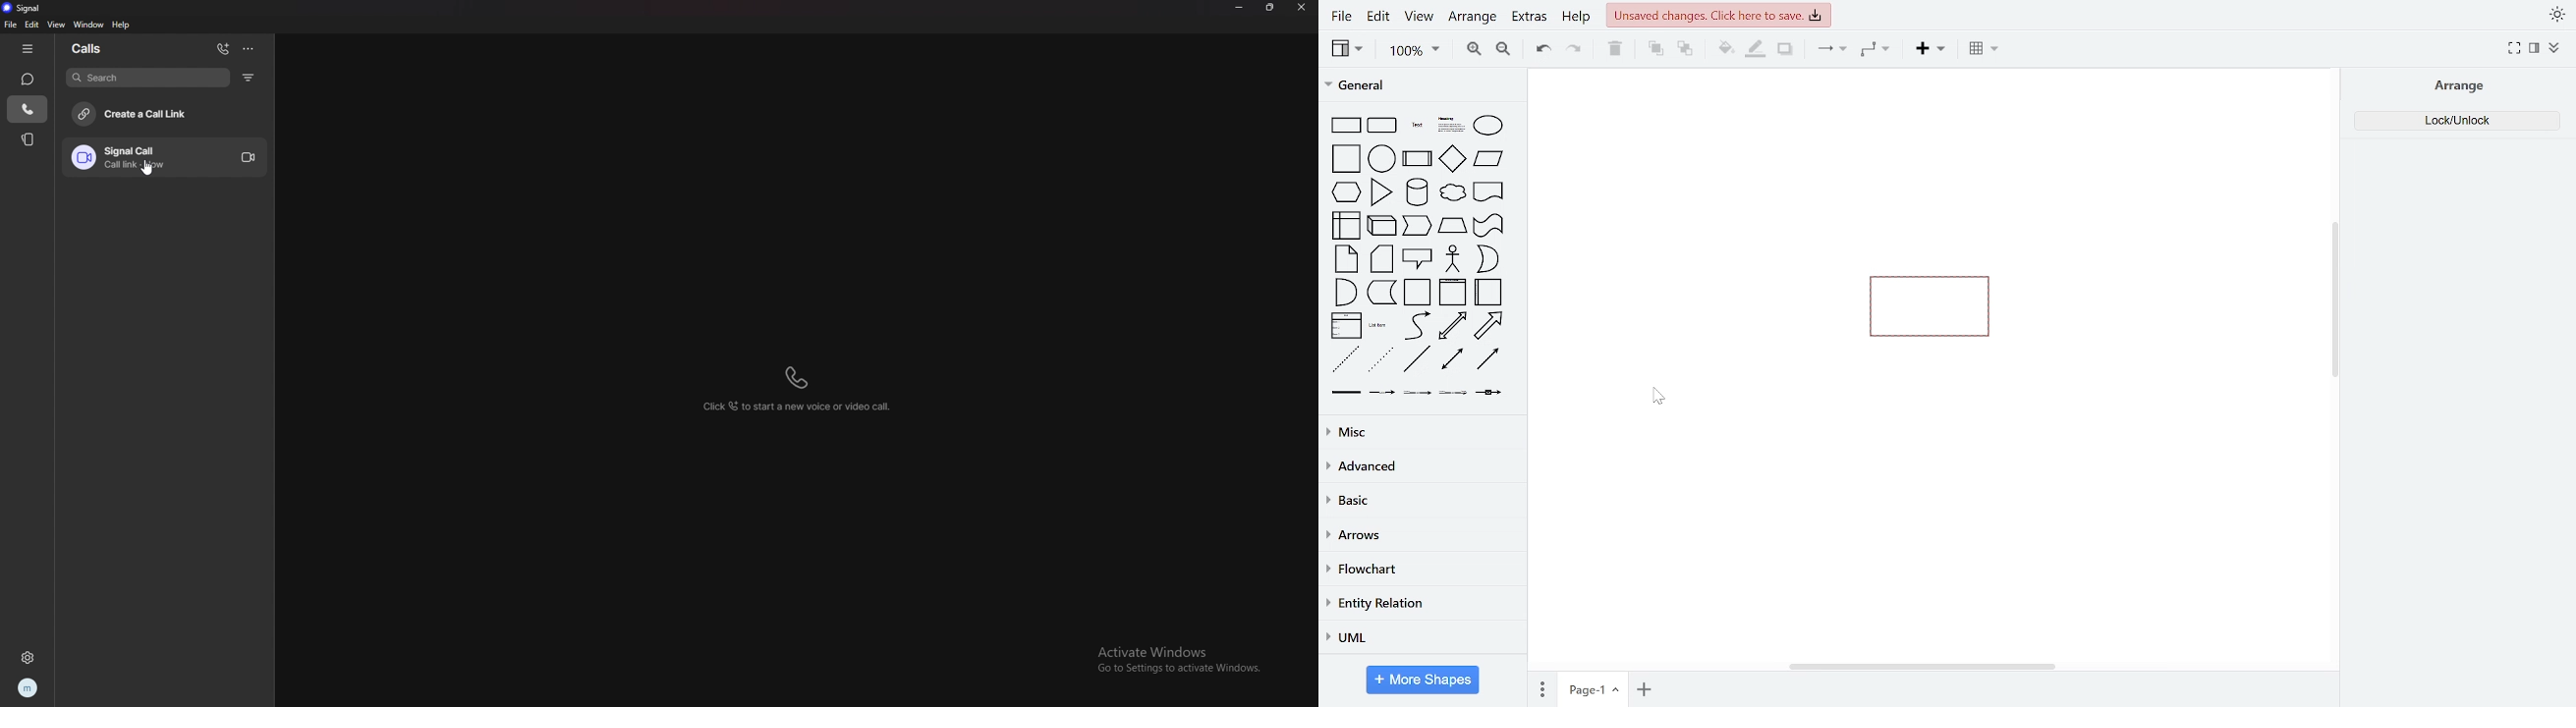 The width and height of the screenshot is (2576, 728). Describe the element at coordinates (1452, 293) in the screenshot. I see `vertical container` at that location.